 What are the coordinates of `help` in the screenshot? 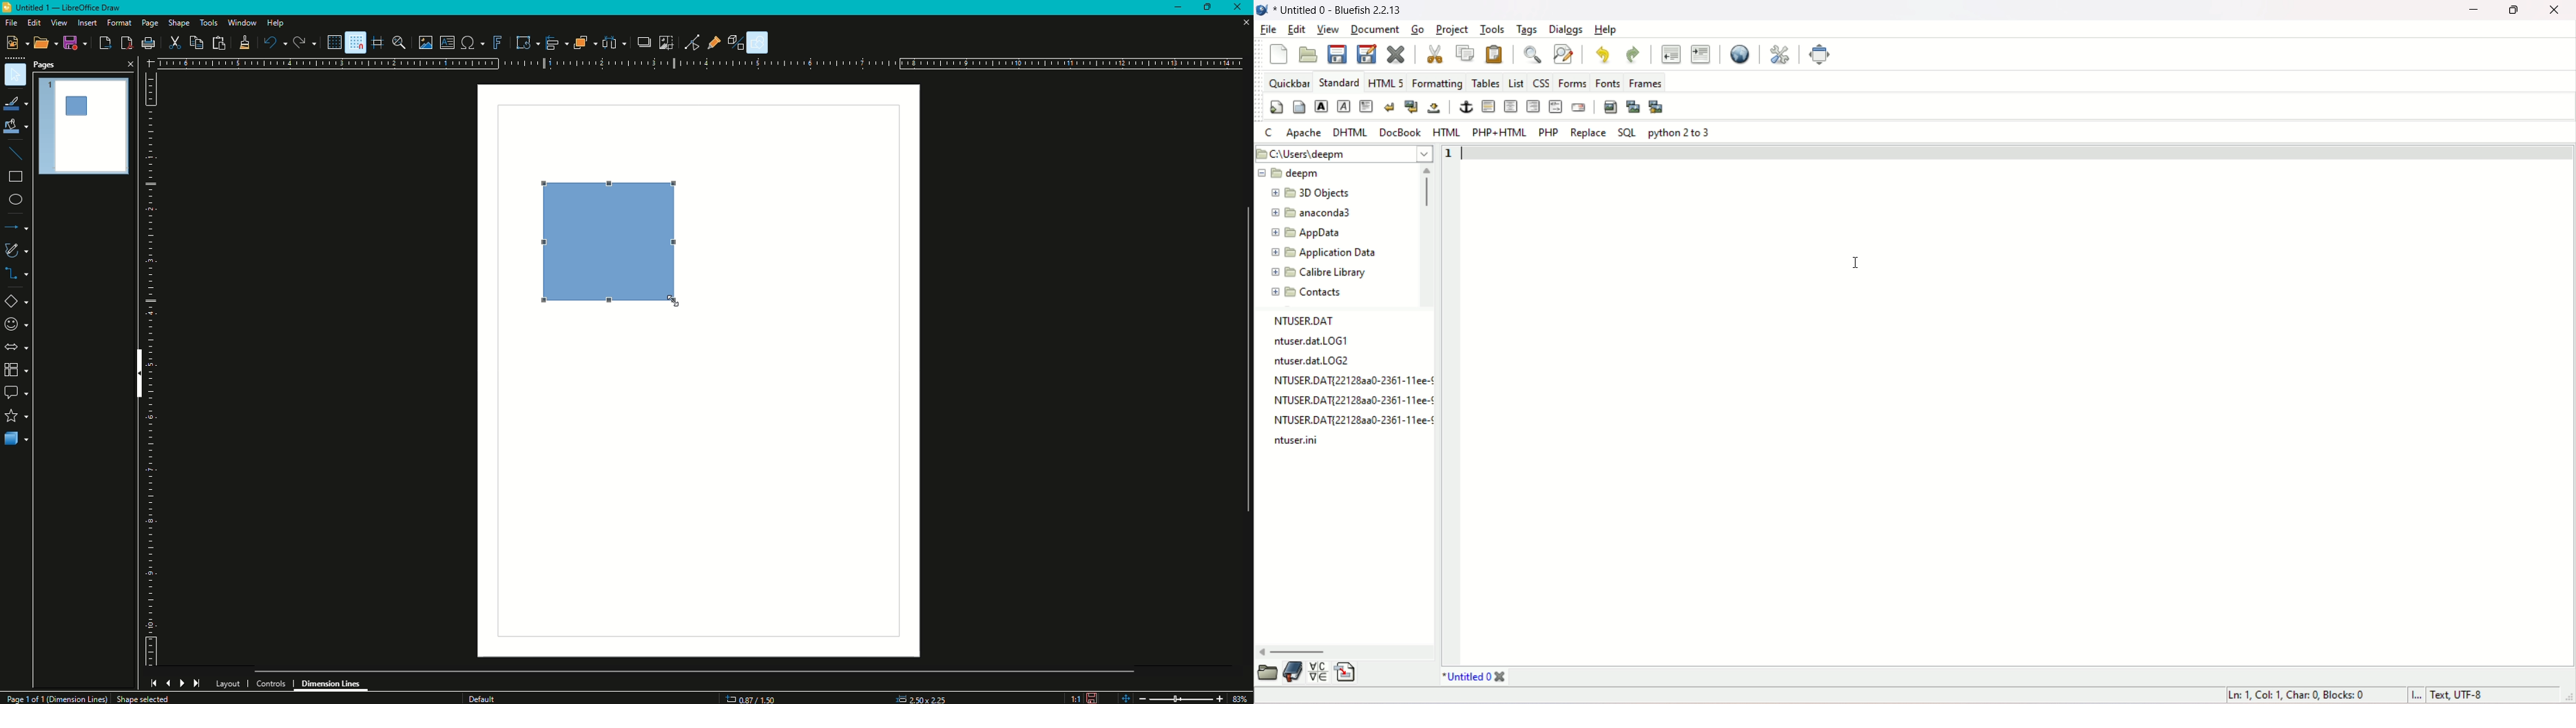 It's located at (1607, 31).